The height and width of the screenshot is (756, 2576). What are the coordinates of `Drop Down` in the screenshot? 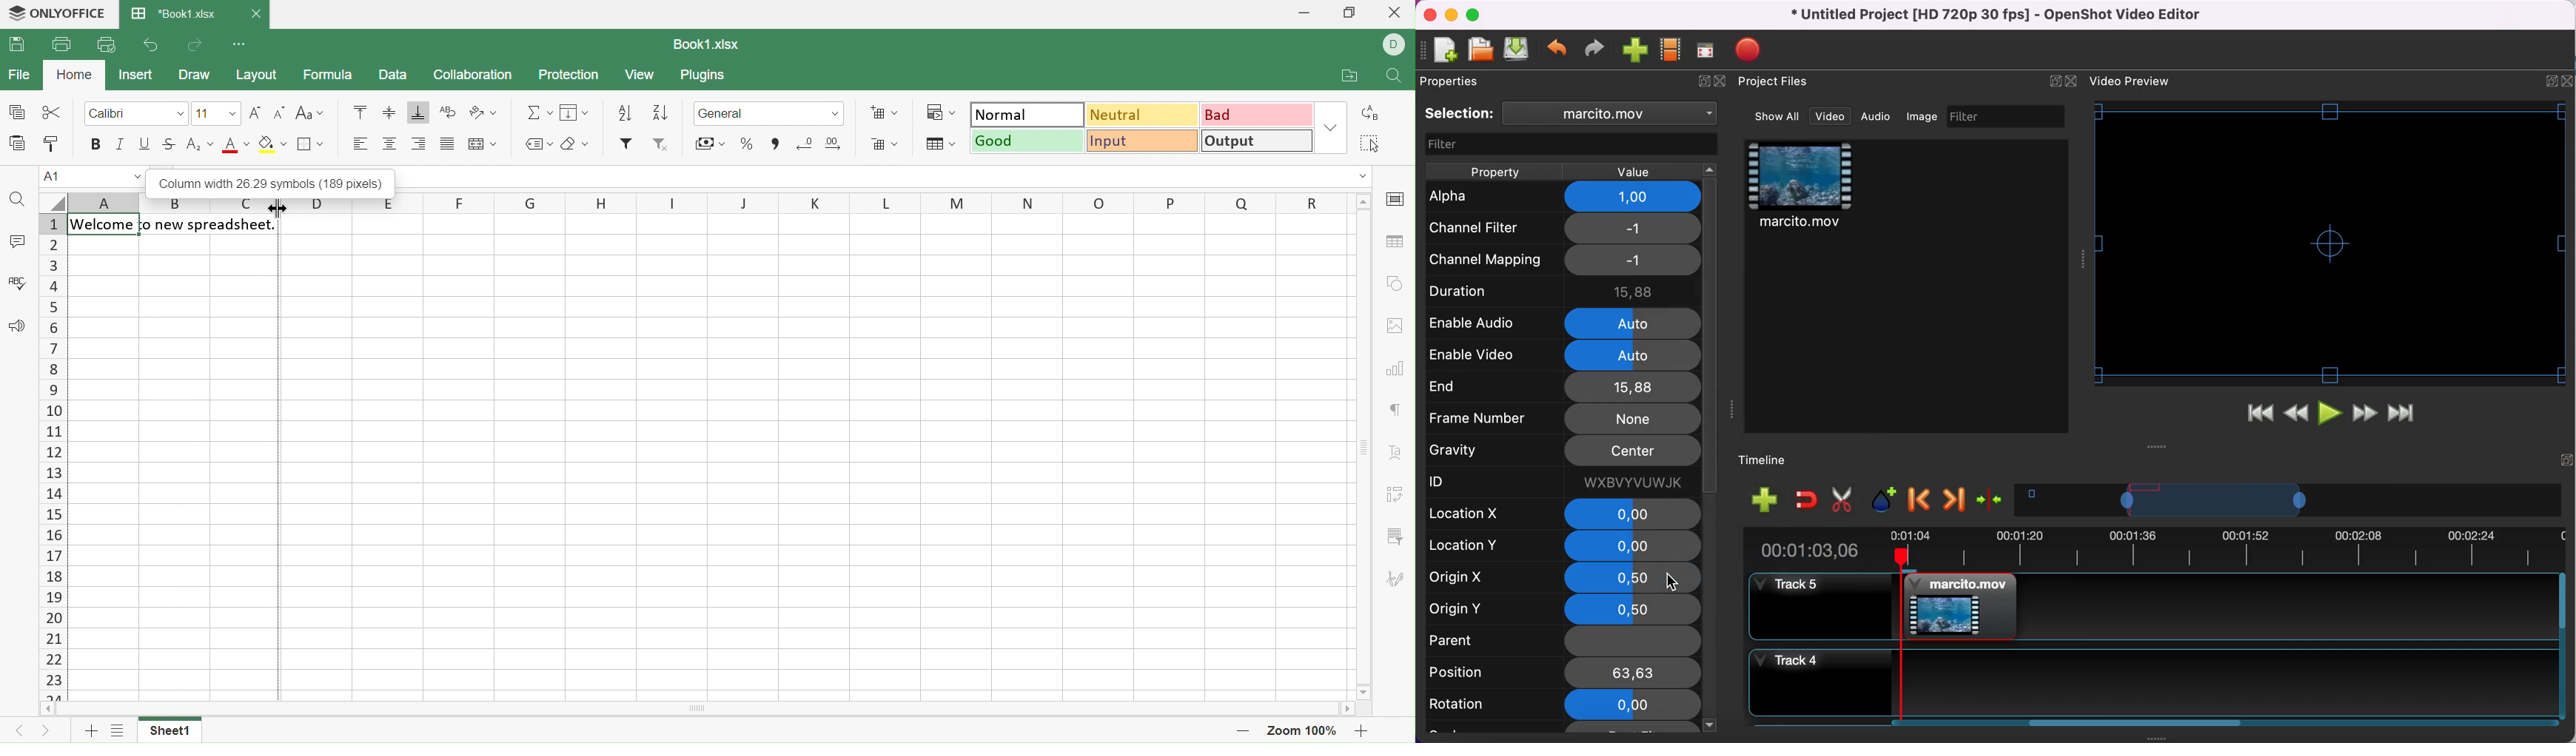 It's located at (182, 113).